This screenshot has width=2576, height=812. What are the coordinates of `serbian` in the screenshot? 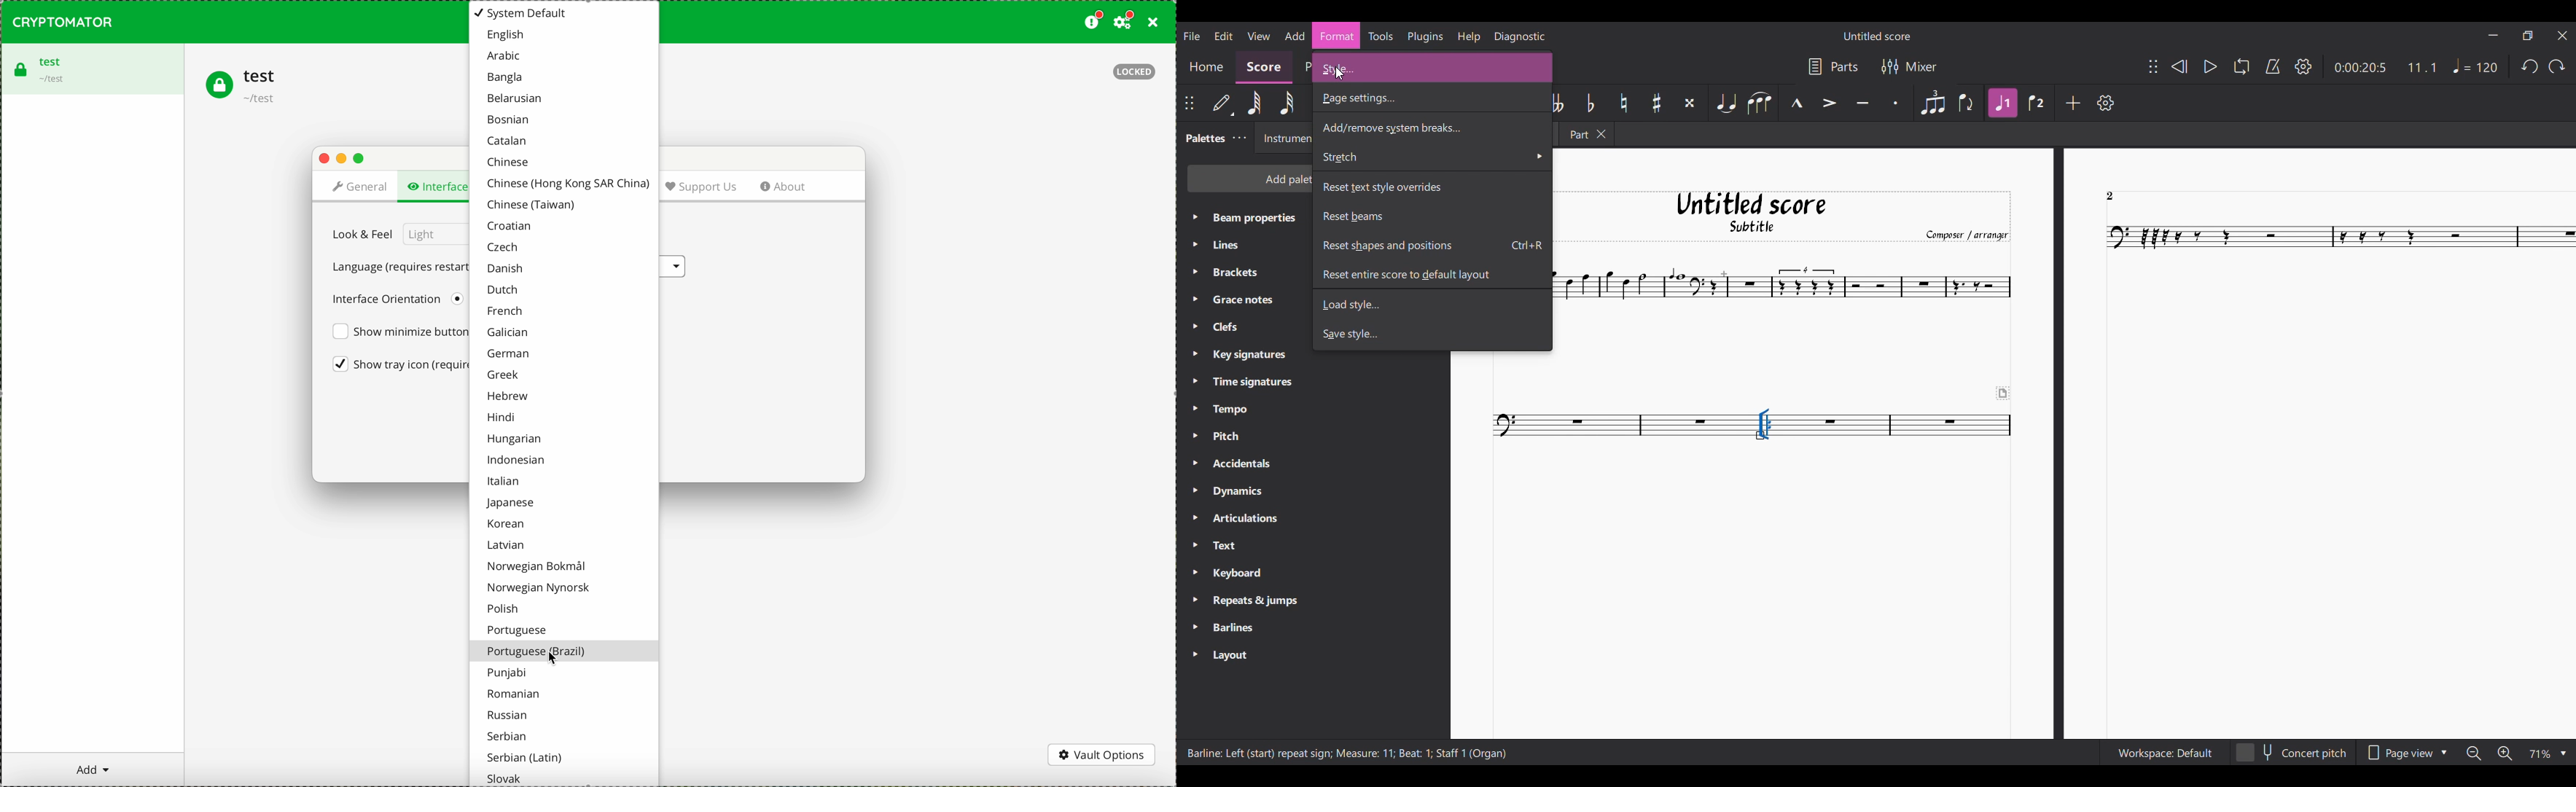 It's located at (508, 737).